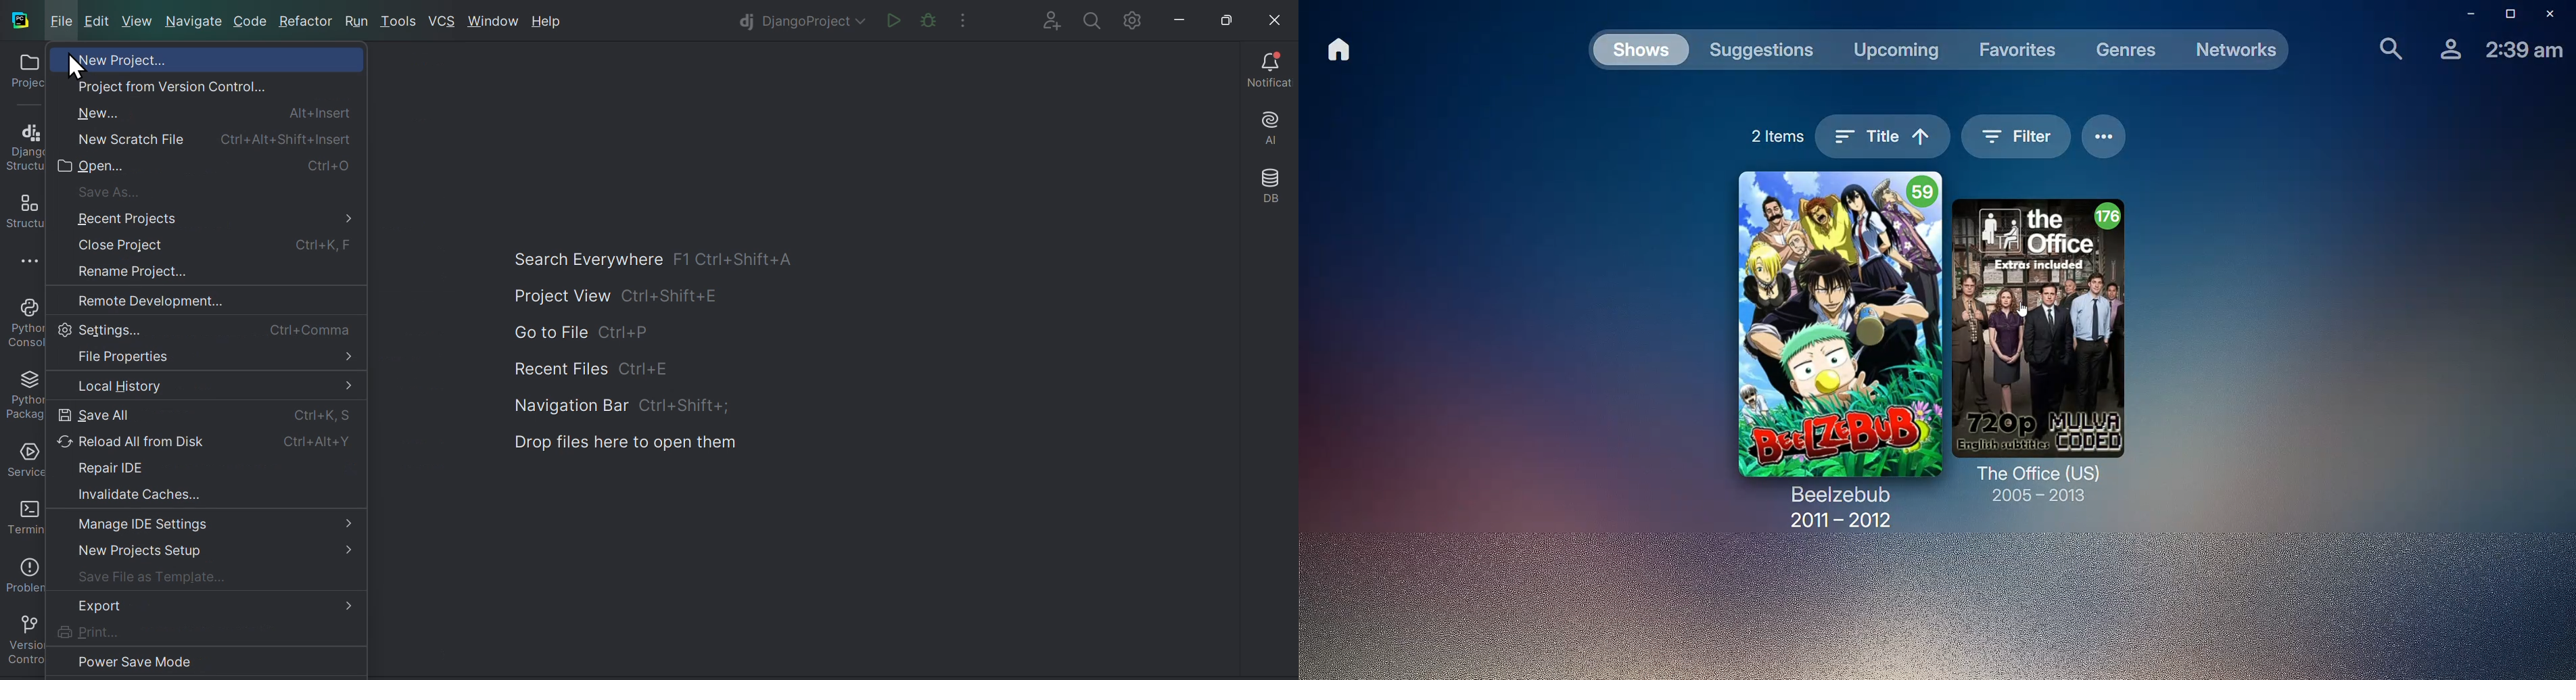  I want to click on Recent projects, so click(216, 218).